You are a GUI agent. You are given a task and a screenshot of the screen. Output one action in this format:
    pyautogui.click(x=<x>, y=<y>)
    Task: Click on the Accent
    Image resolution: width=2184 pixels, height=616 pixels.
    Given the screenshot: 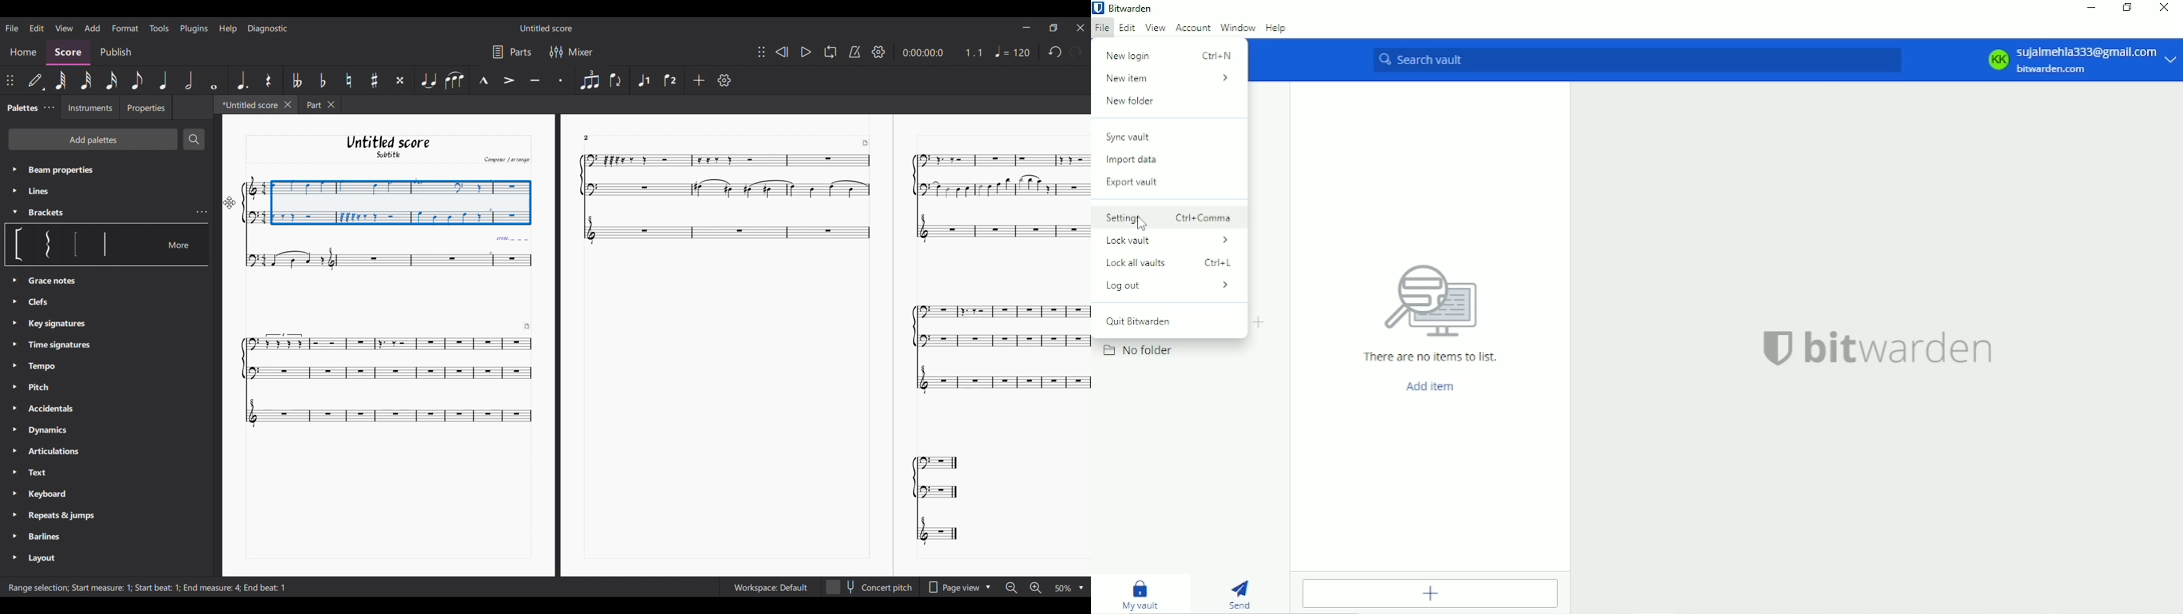 What is the action you would take?
    pyautogui.click(x=509, y=80)
    